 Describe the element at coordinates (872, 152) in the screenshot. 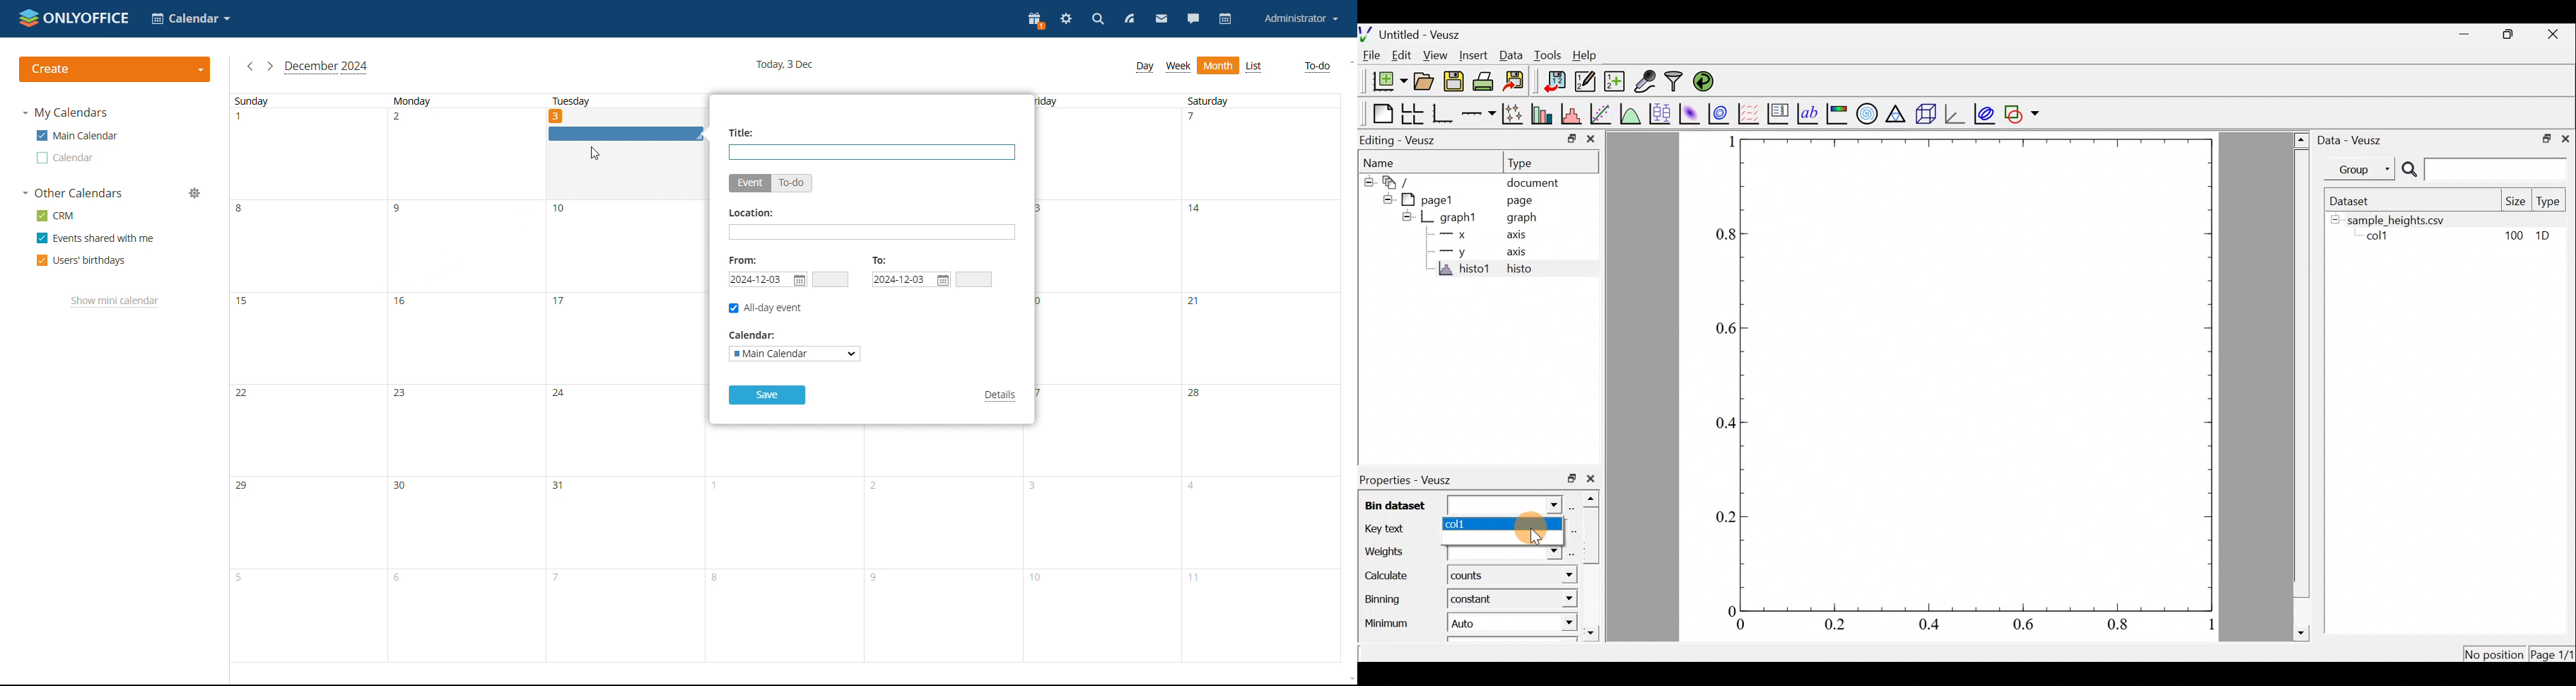

I see `add title` at that location.